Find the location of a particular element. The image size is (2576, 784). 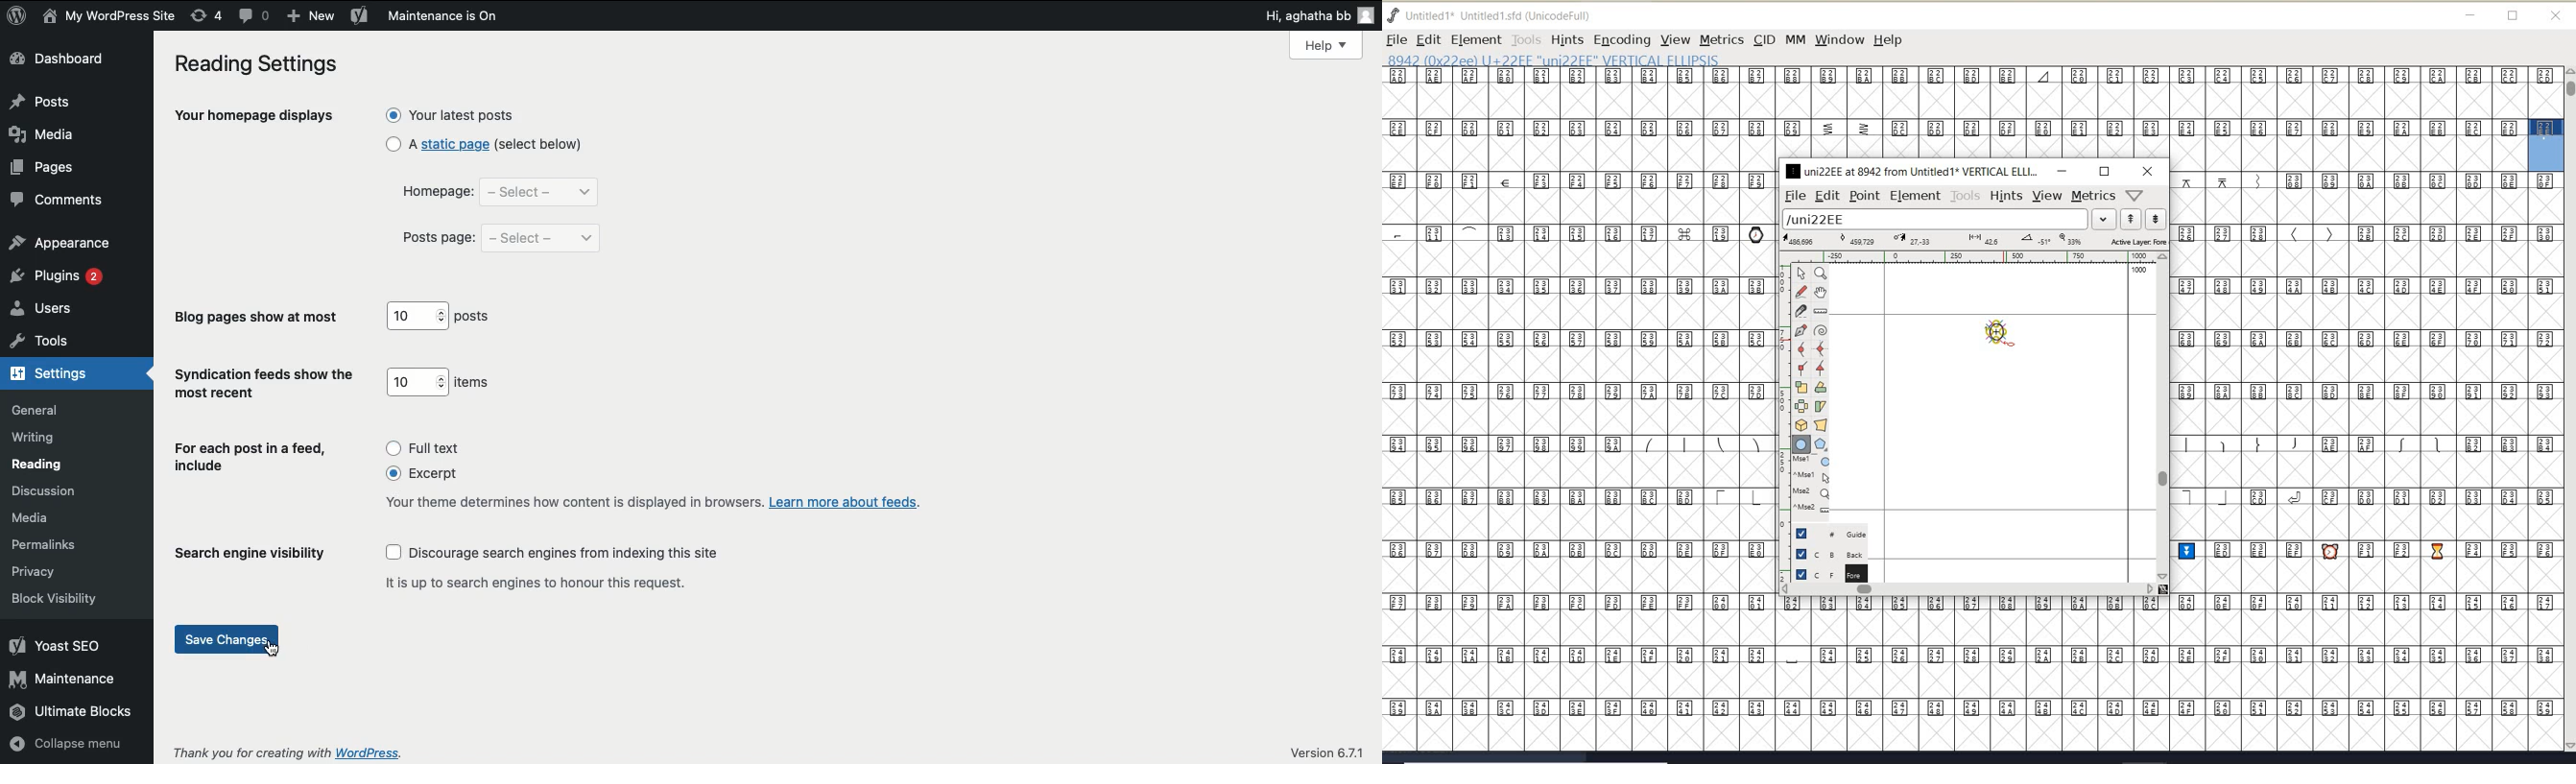

change whether spiro is active or not is located at coordinates (1820, 332).